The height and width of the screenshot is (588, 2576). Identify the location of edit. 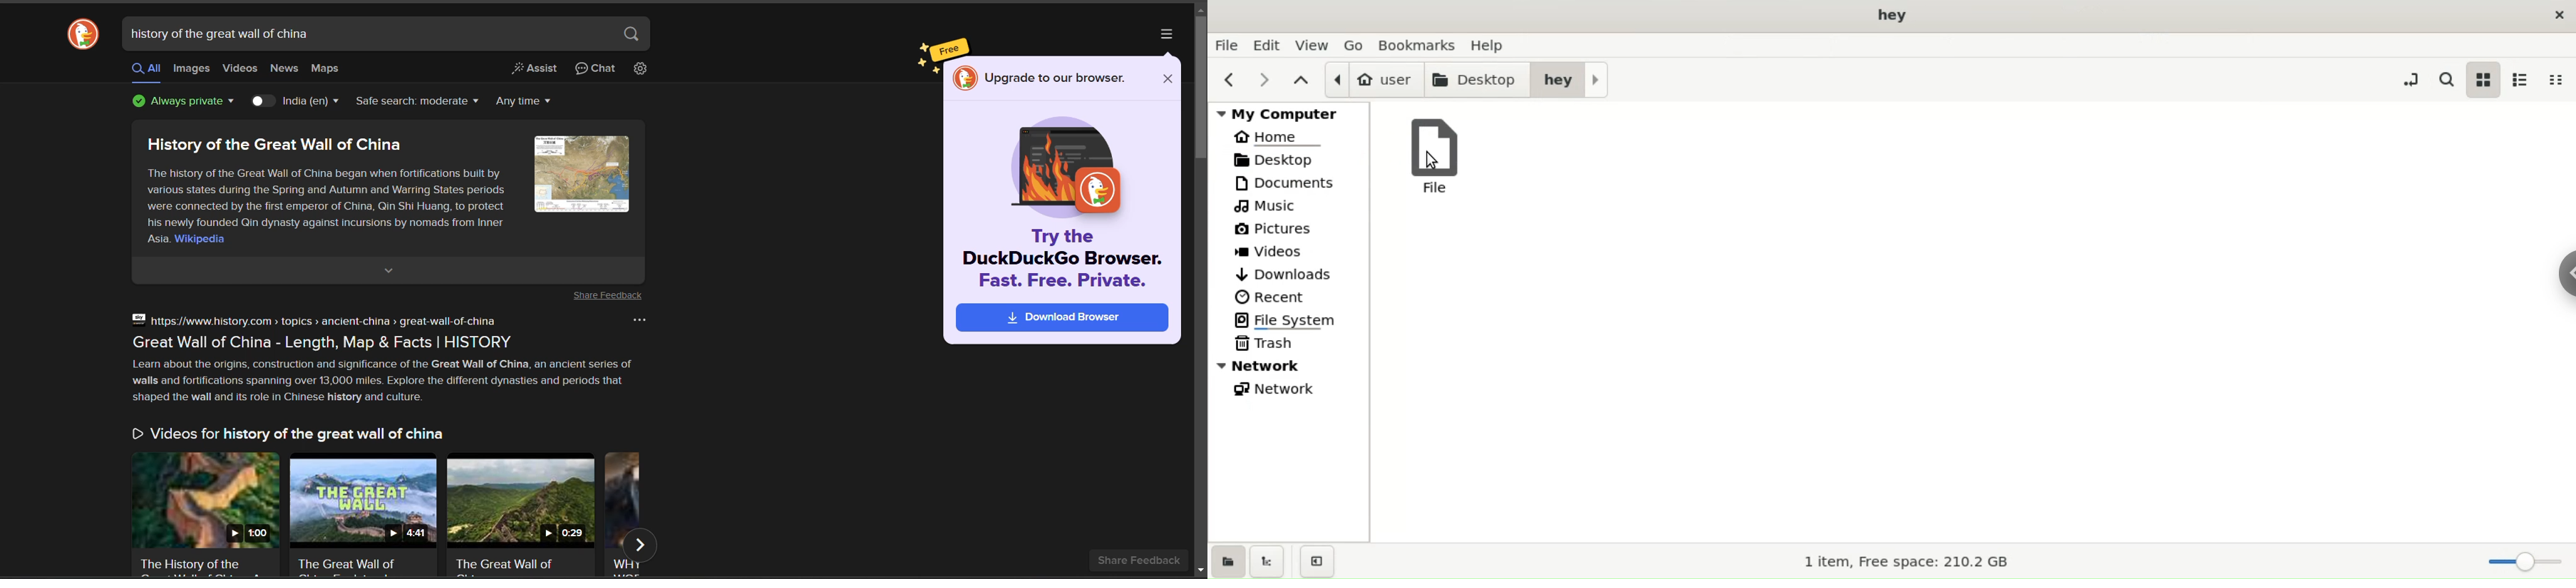
(1265, 45).